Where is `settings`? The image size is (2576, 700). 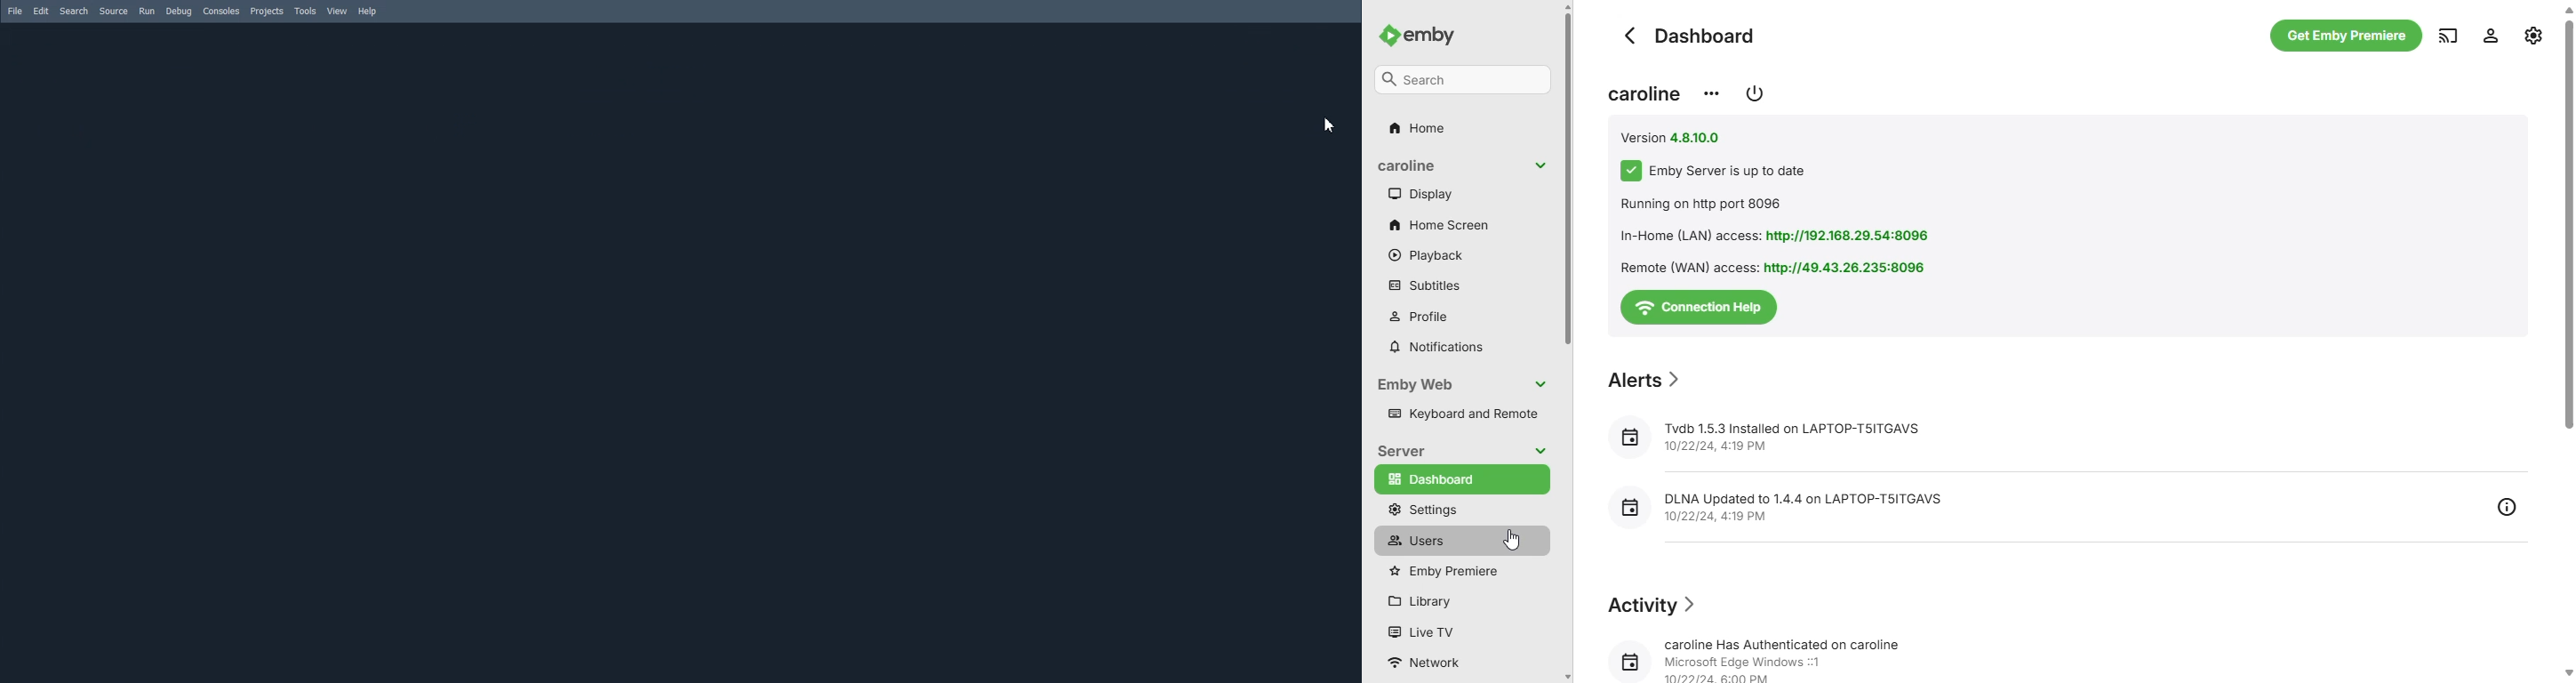
settings is located at coordinates (2491, 35).